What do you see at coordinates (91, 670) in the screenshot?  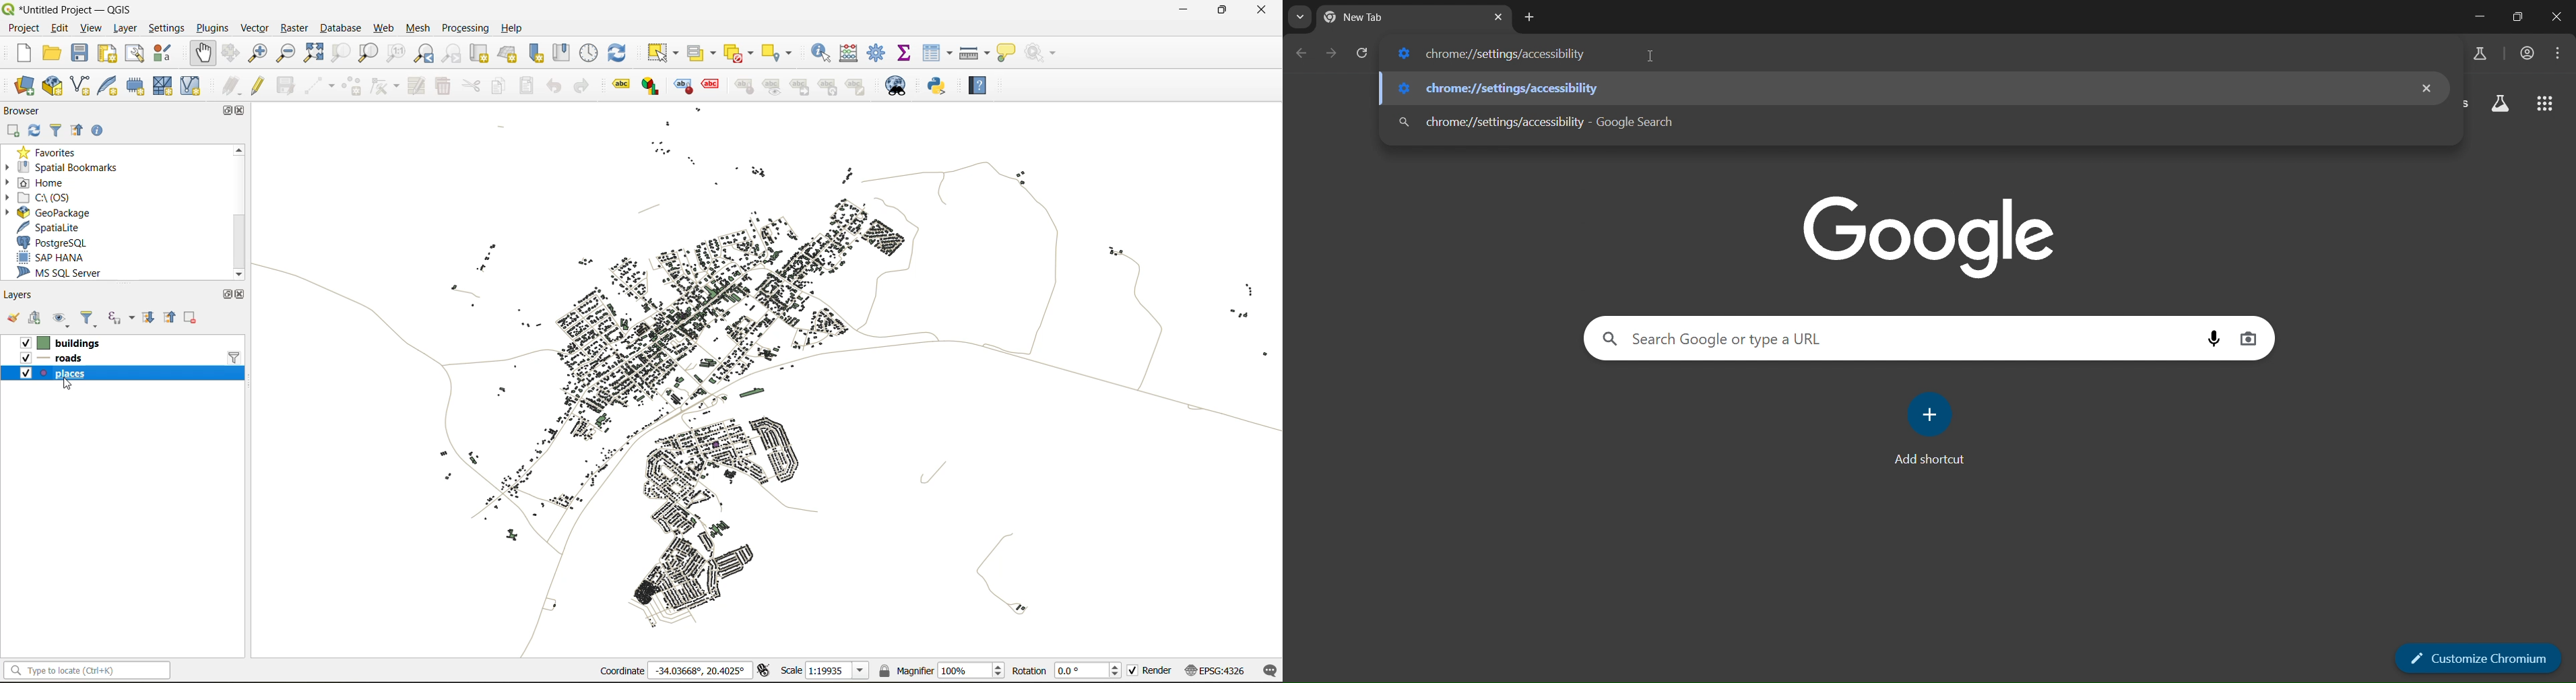 I see `statusbar` at bounding box center [91, 670].